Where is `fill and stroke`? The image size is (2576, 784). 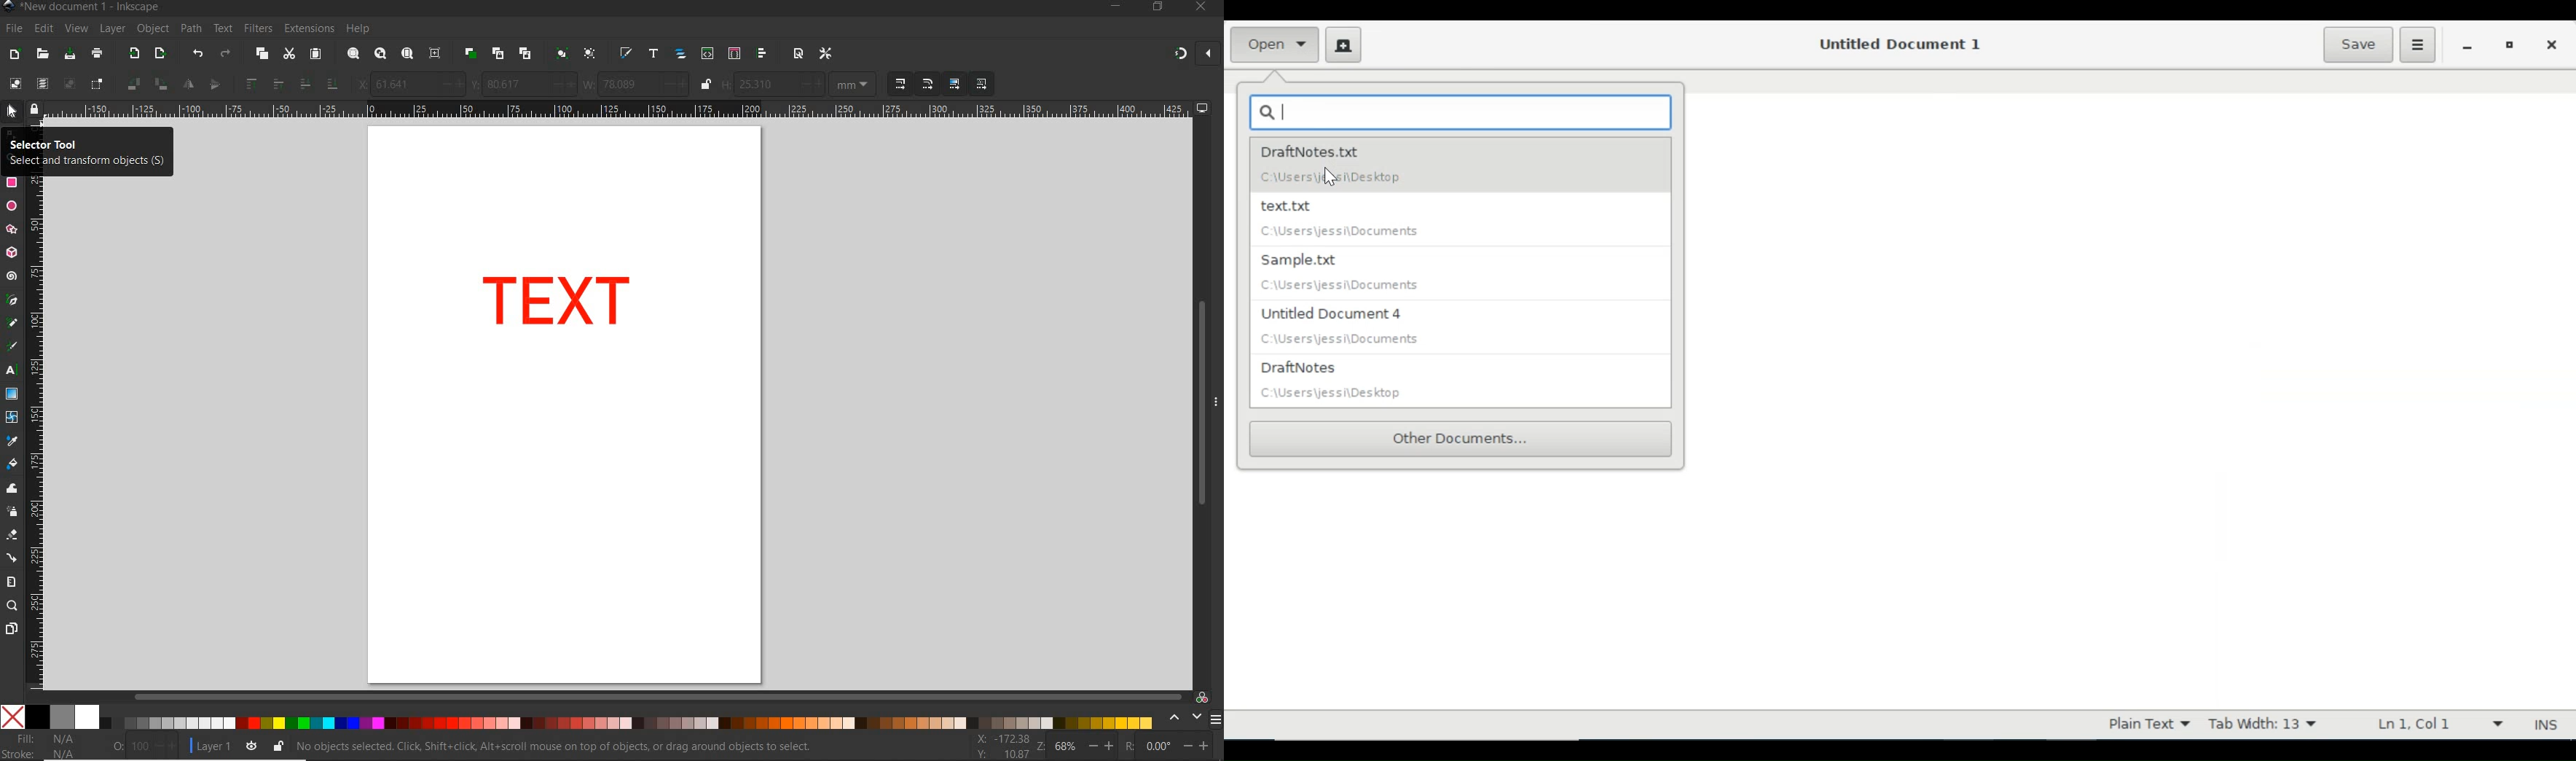 fill and stroke is located at coordinates (44, 746).